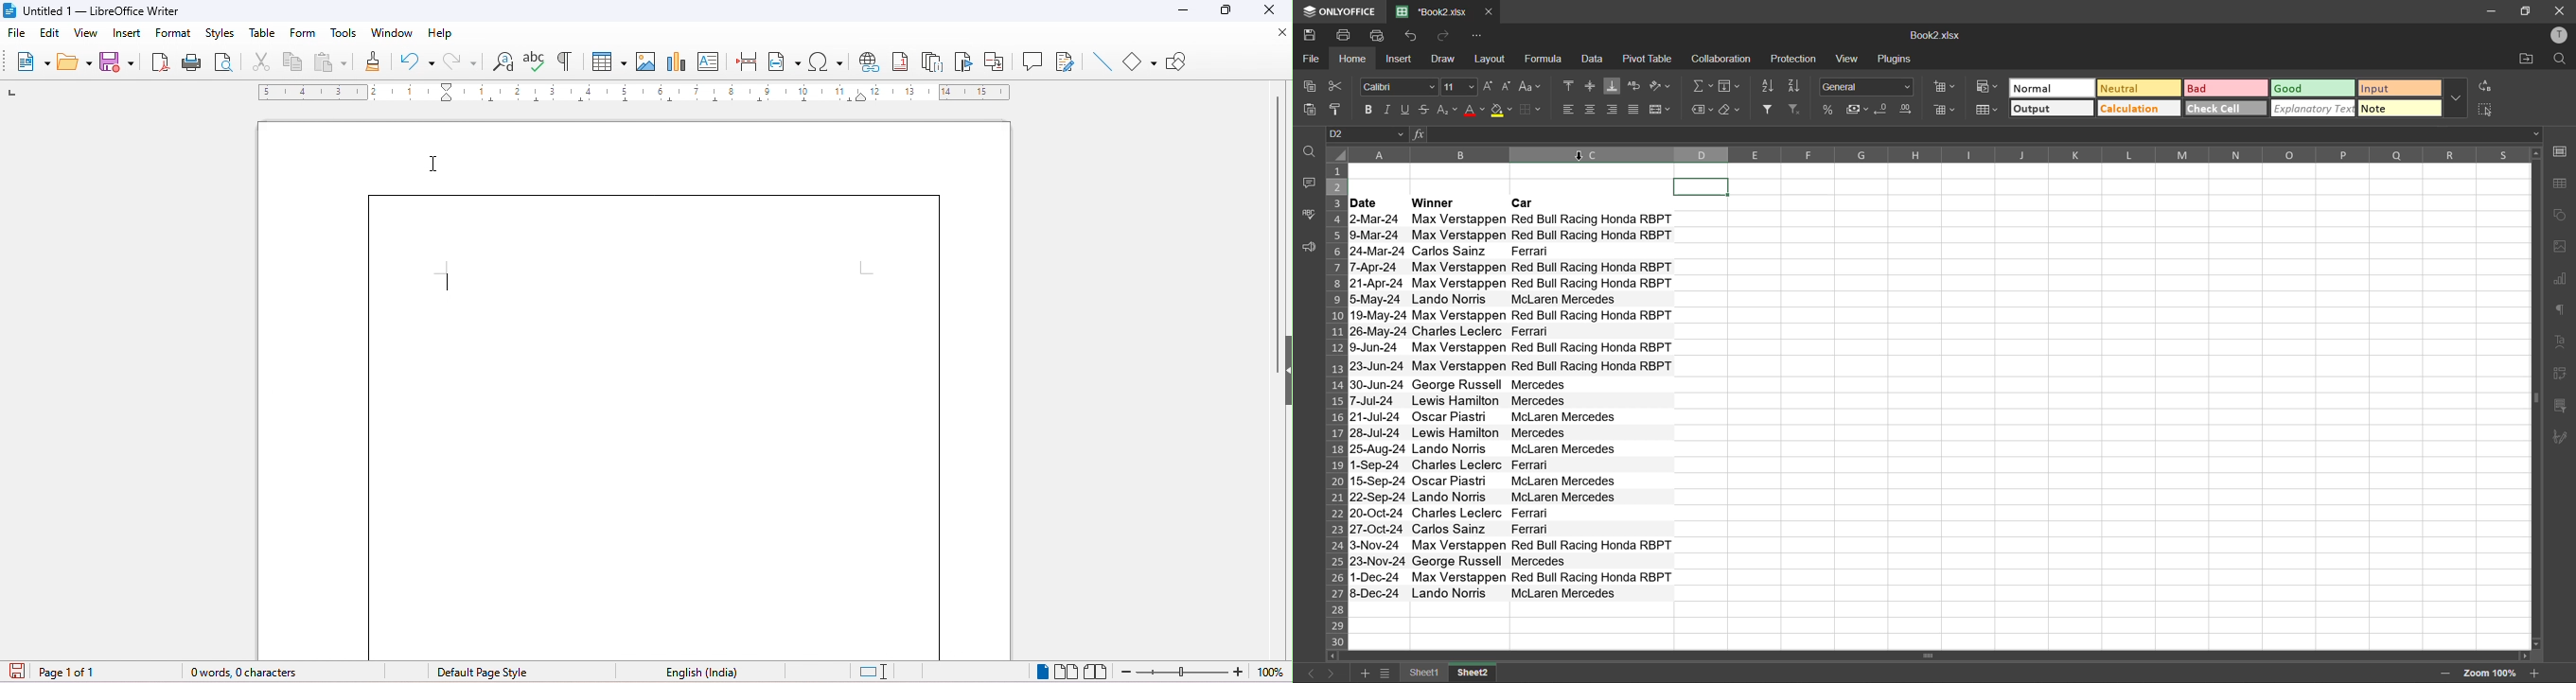  What do you see at coordinates (2397, 88) in the screenshot?
I see `input` at bounding box center [2397, 88].